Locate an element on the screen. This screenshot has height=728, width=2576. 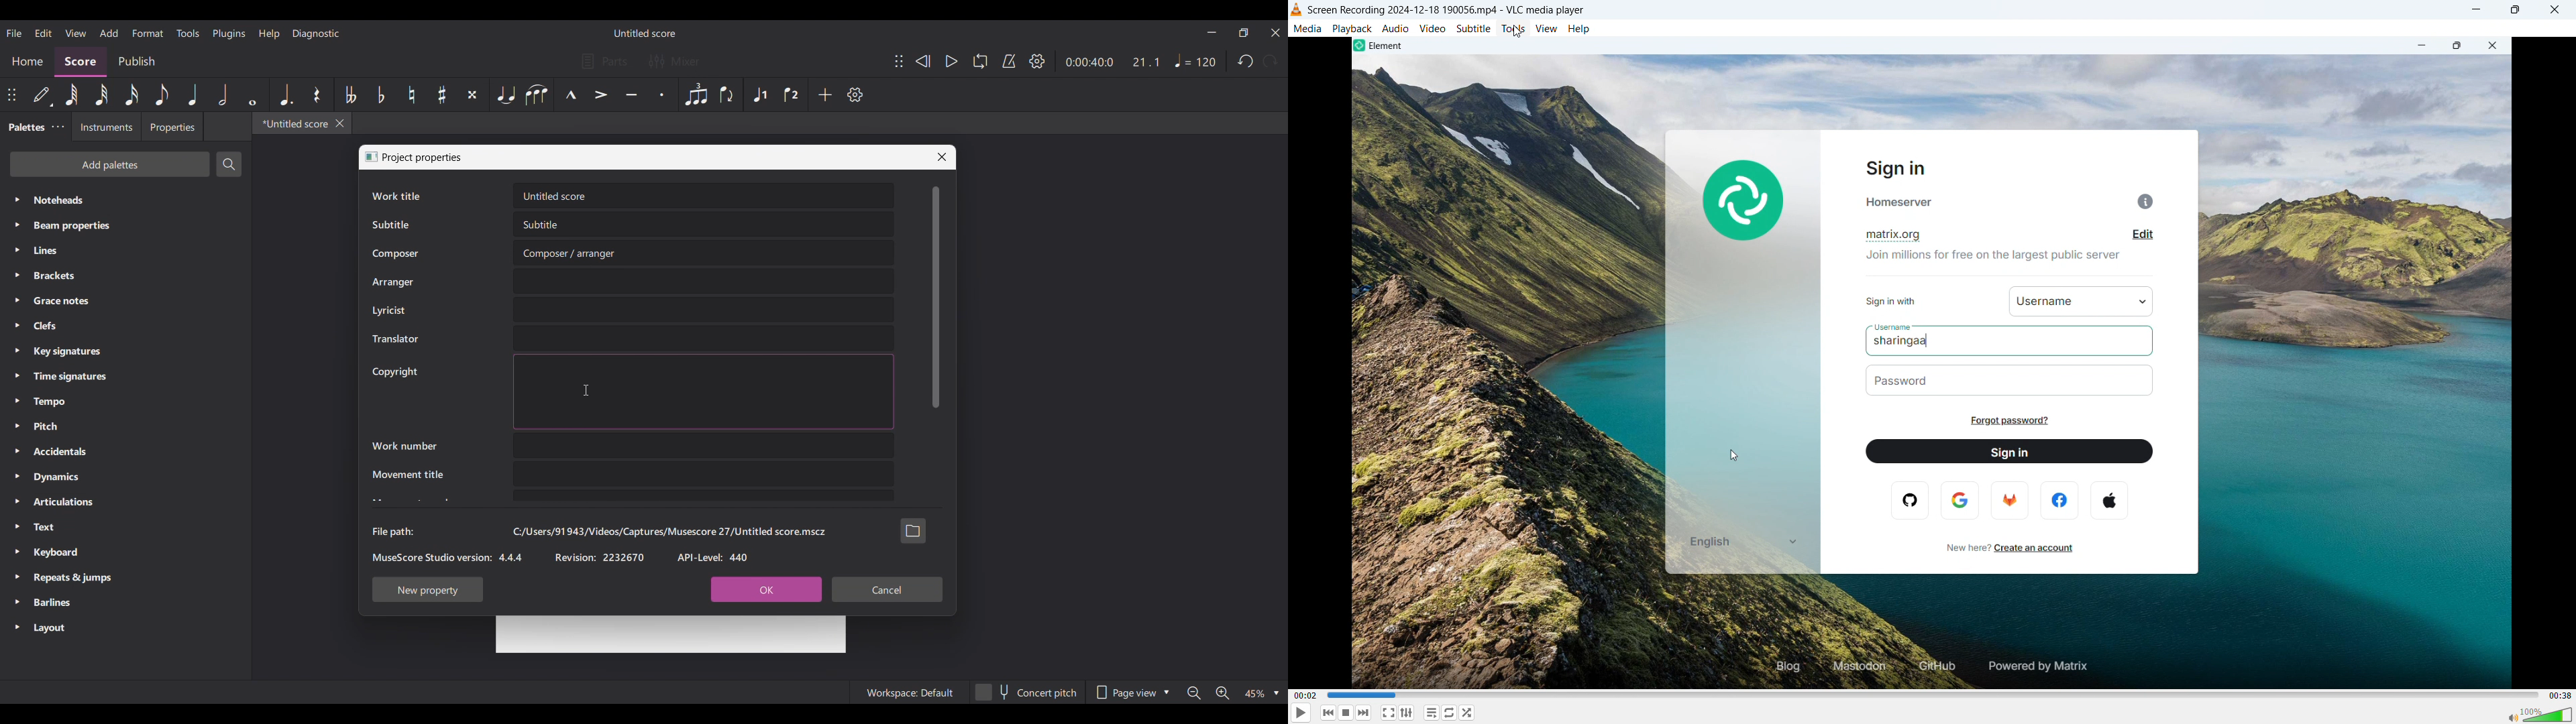
Tuplet is located at coordinates (696, 95).